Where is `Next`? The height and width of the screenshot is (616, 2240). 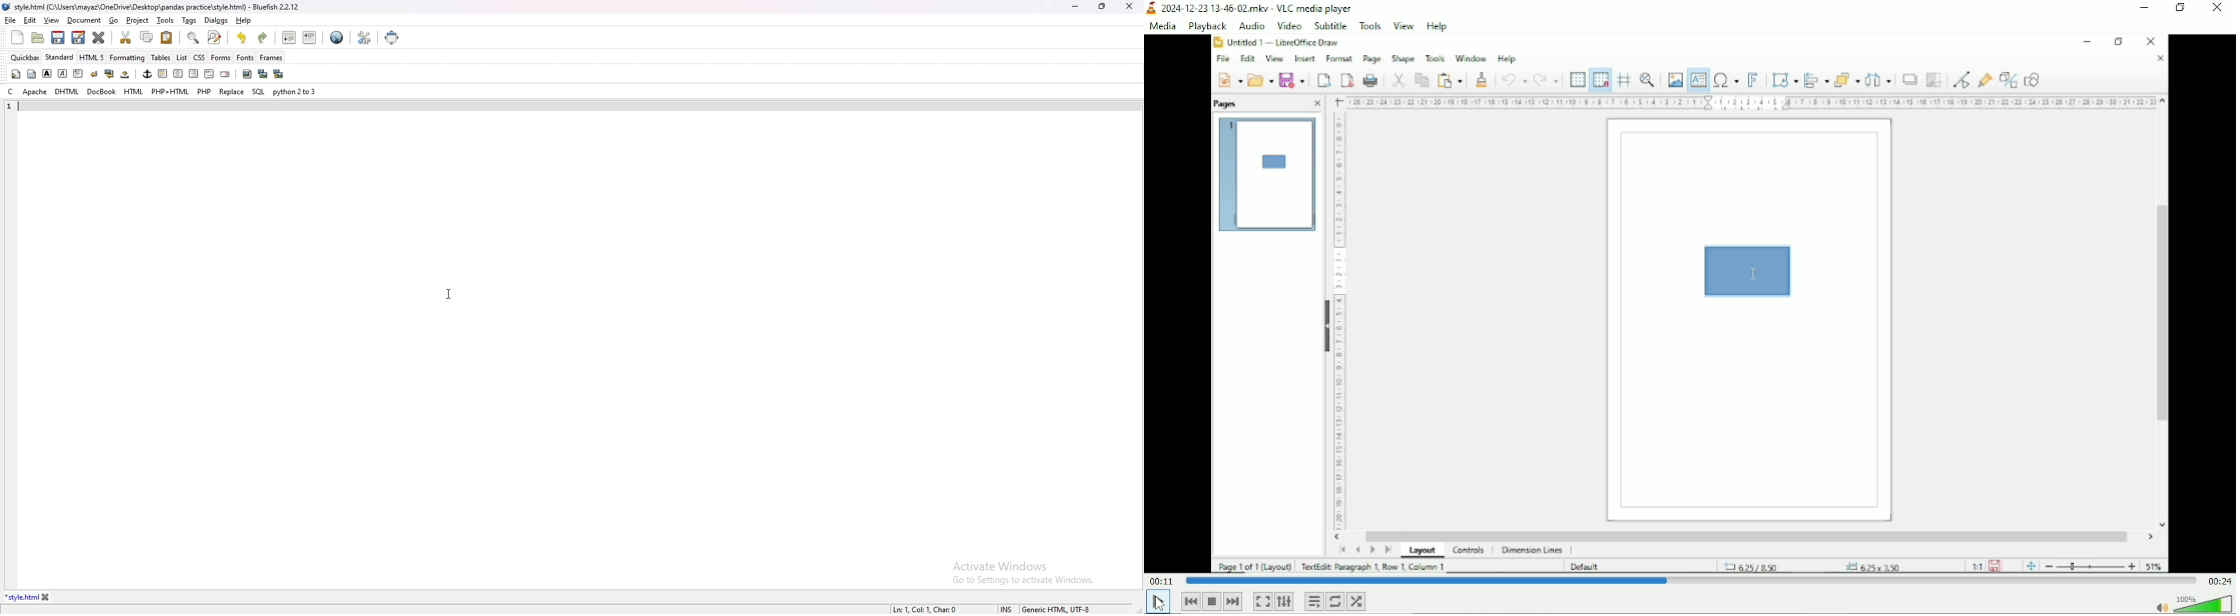 Next is located at coordinates (1234, 602).